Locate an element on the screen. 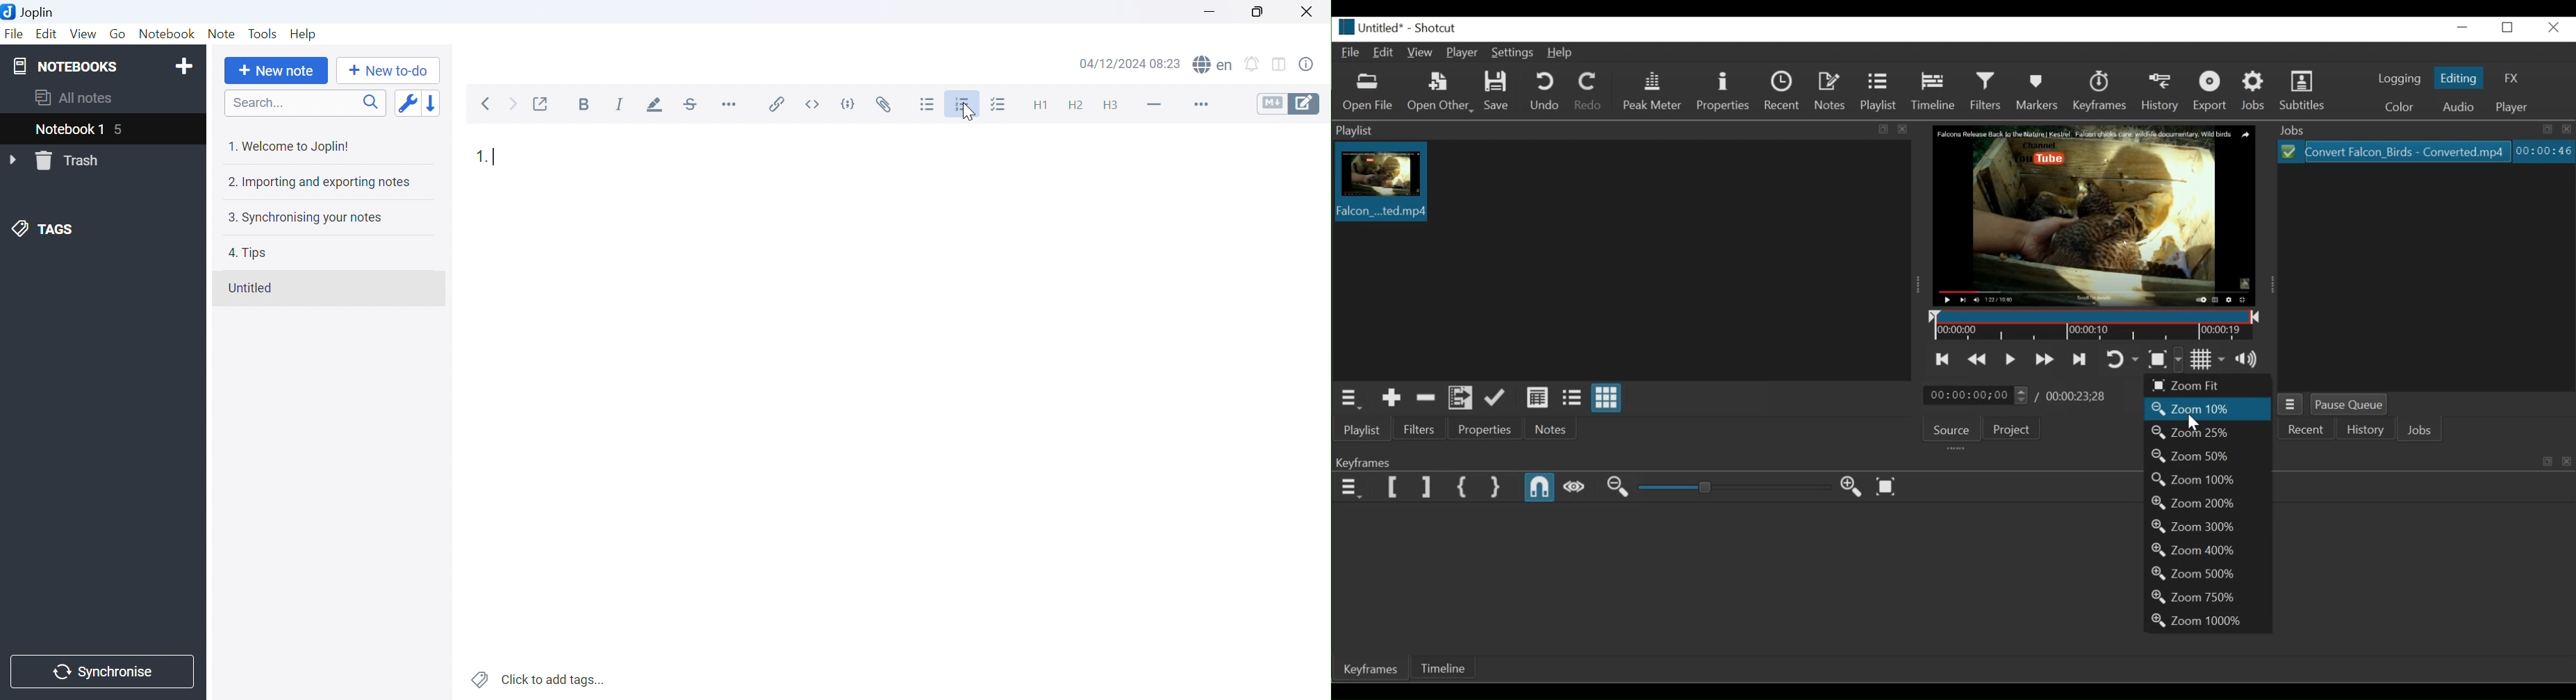 This screenshot has height=700, width=2576. 1. Welcome to Joplin! is located at coordinates (288, 146).